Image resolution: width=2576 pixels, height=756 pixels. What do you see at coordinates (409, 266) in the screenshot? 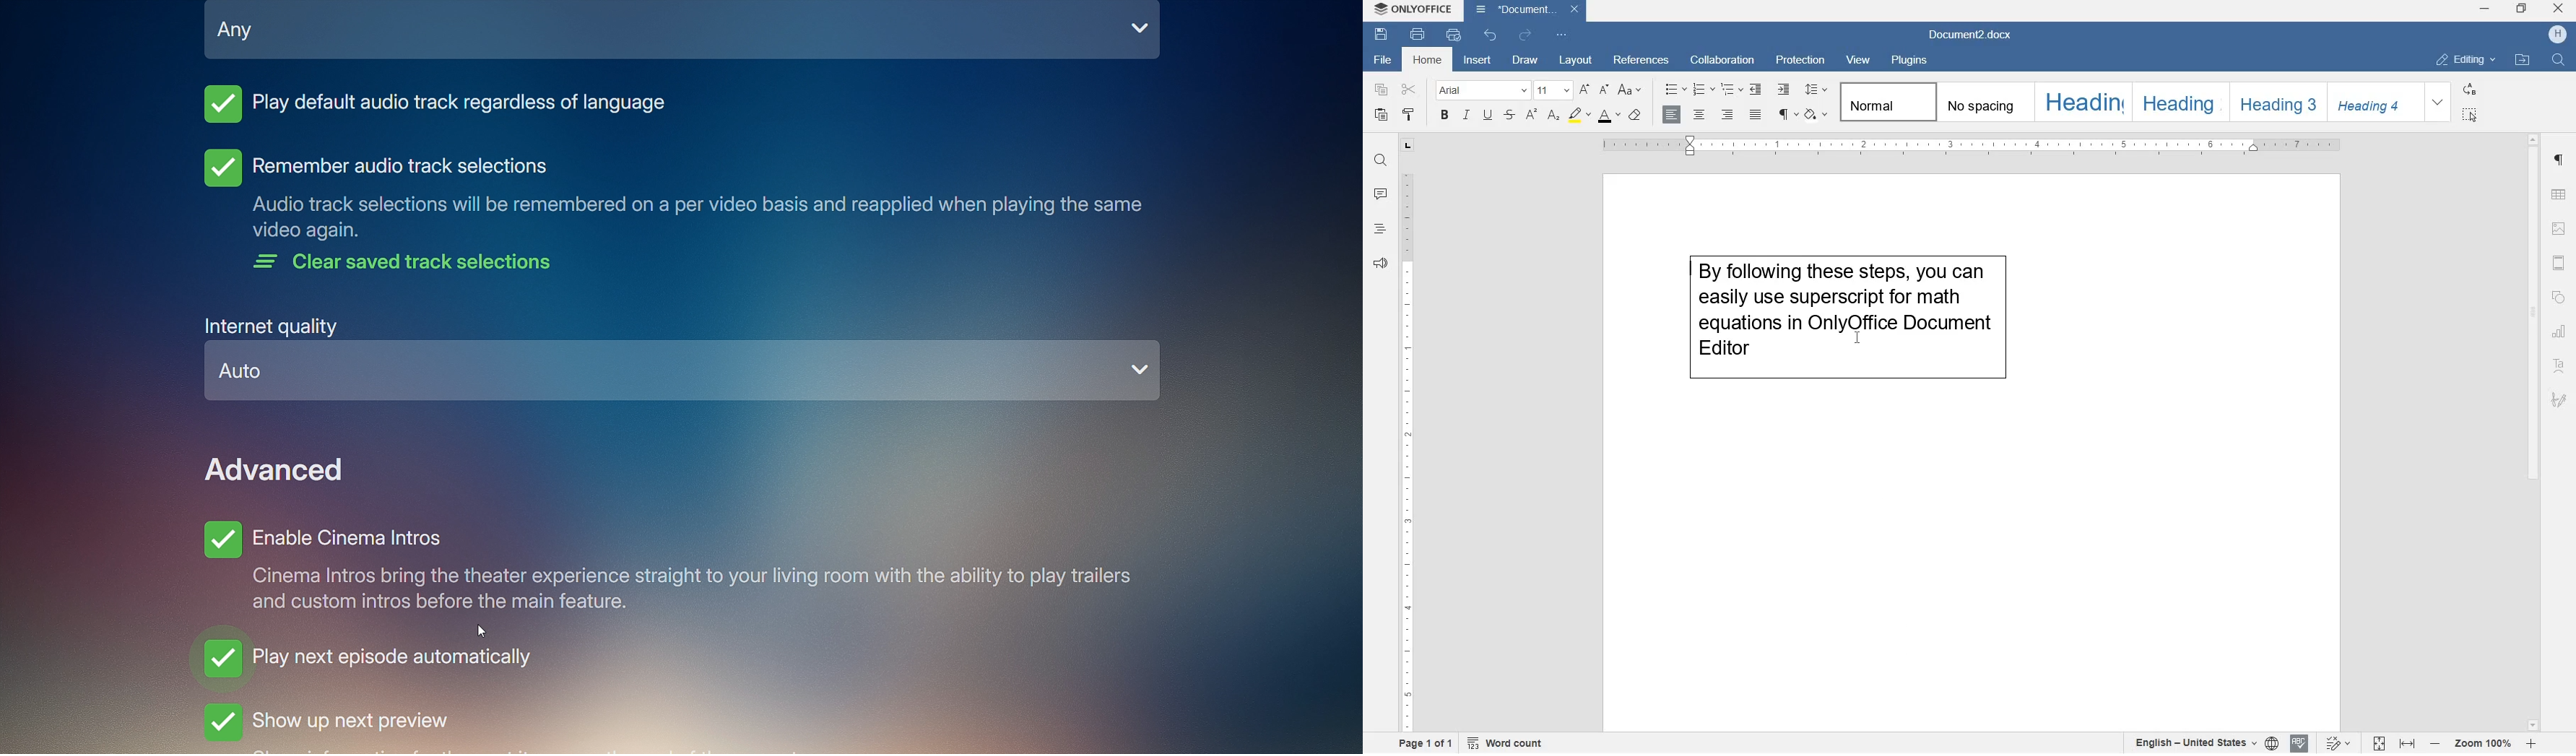
I see `Clear saved track selections` at bounding box center [409, 266].